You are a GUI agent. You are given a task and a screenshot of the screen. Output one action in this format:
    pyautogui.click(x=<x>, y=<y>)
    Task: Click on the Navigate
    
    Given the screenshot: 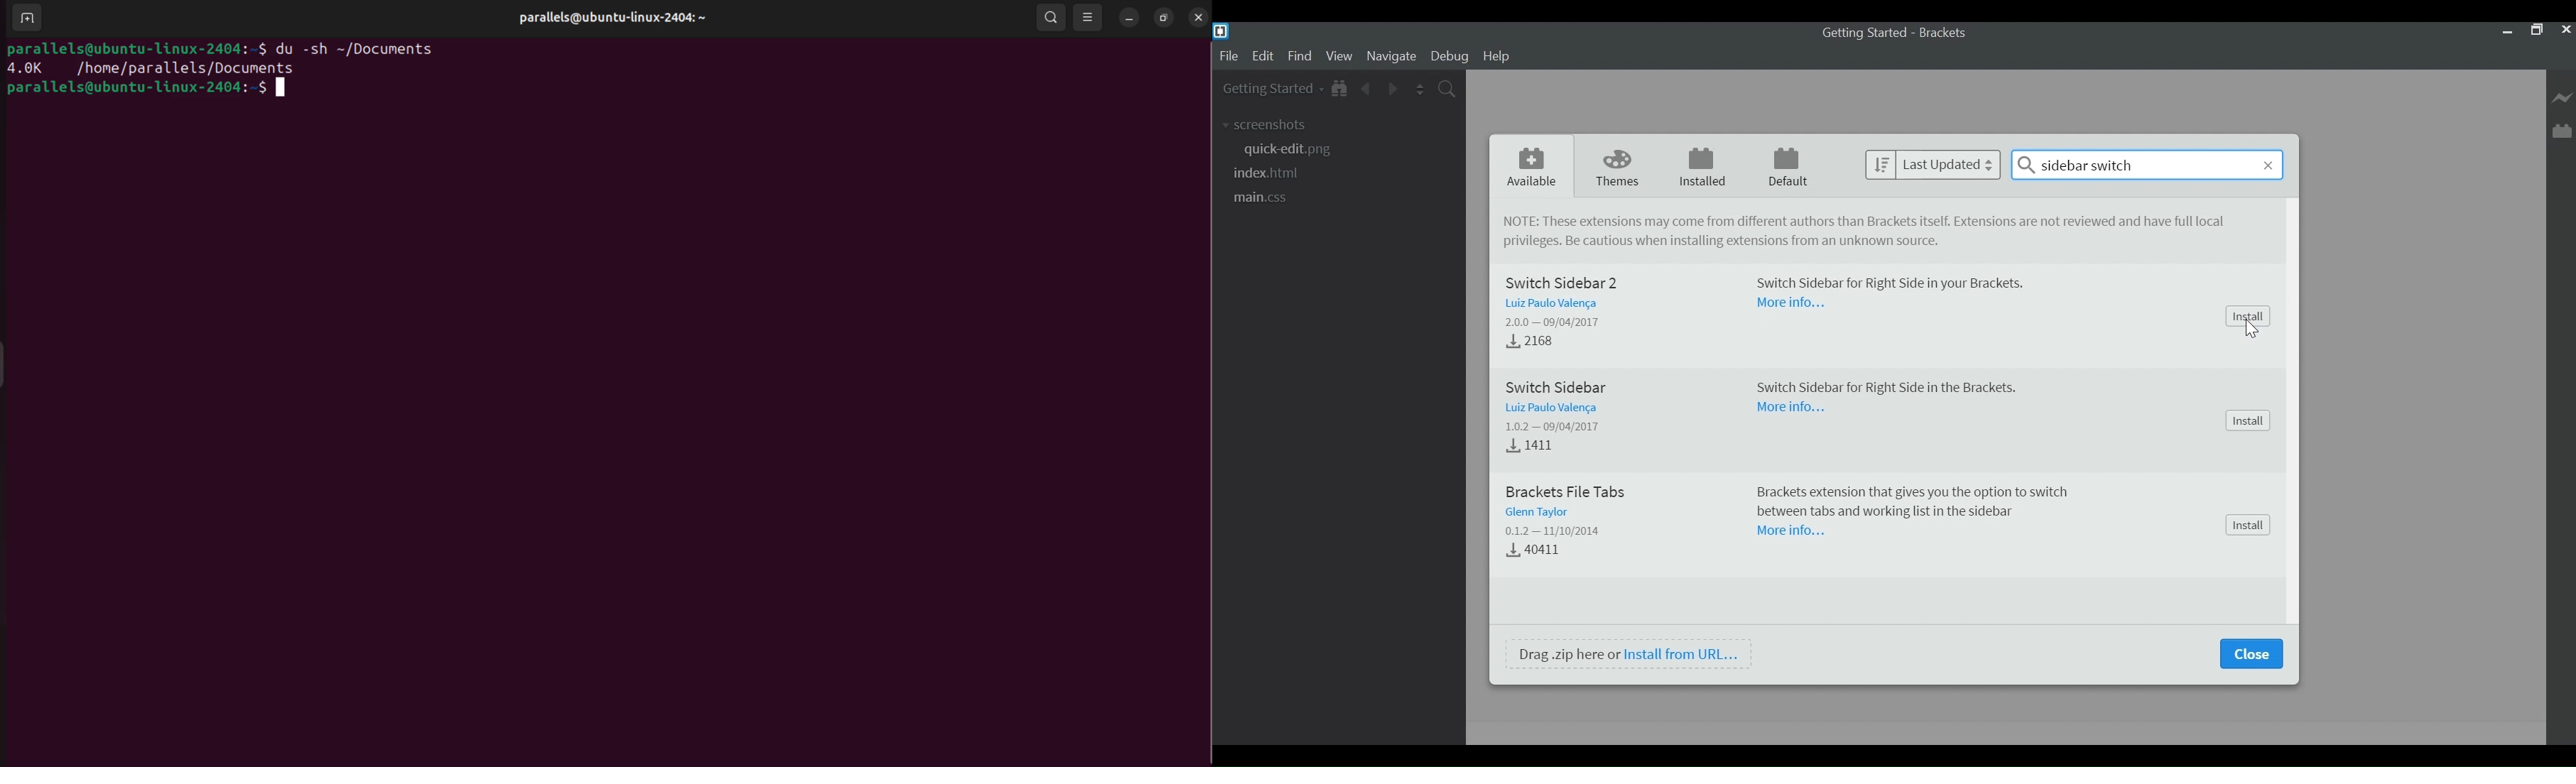 What is the action you would take?
    pyautogui.click(x=1391, y=57)
    